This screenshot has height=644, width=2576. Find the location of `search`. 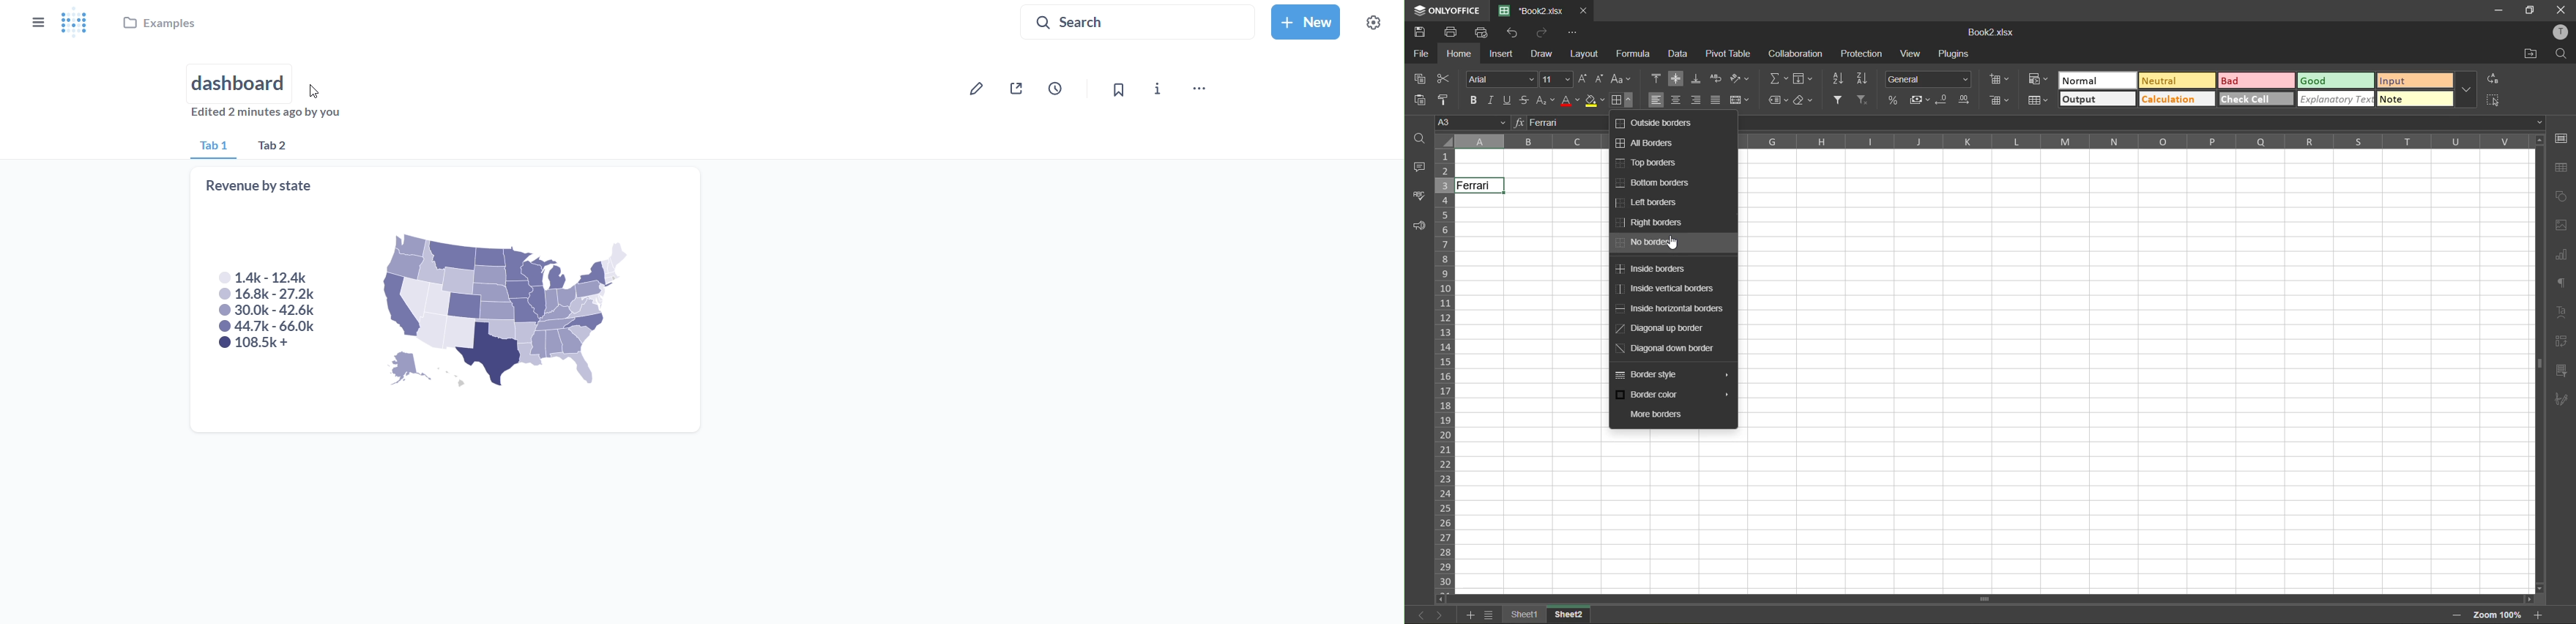

search is located at coordinates (1136, 22).